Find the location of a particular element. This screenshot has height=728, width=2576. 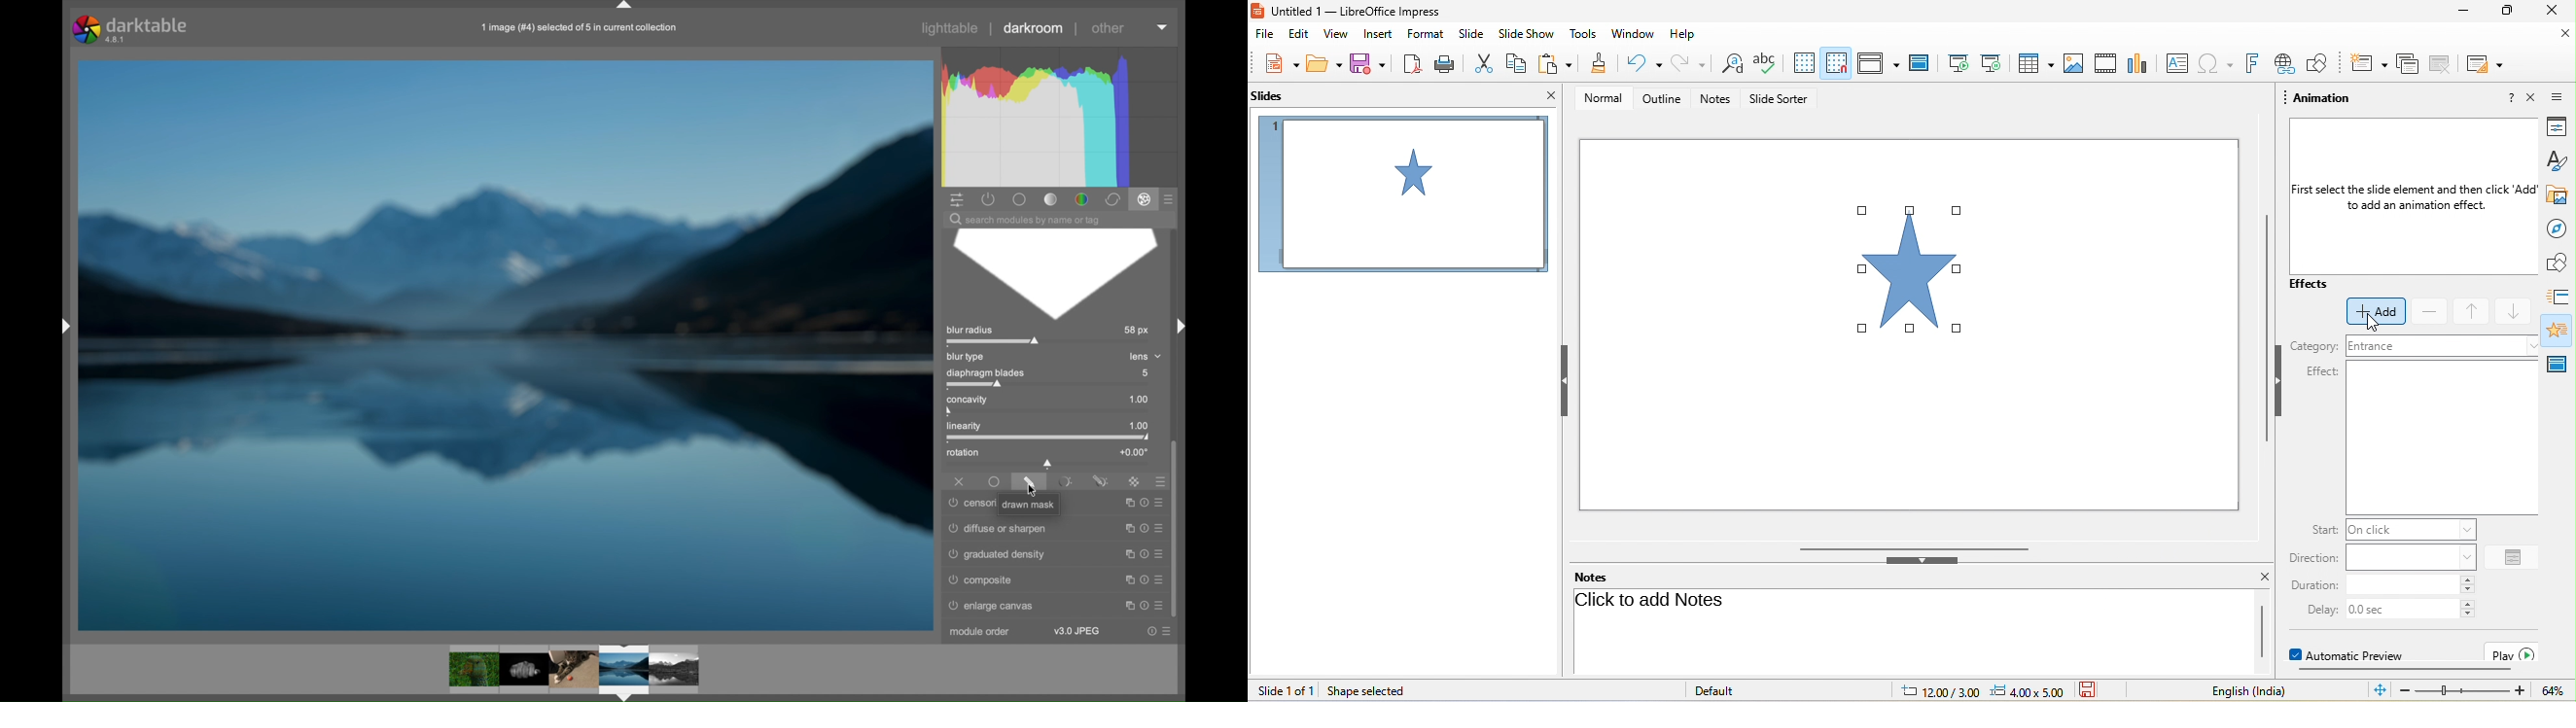

styles is located at coordinates (2560, 161).